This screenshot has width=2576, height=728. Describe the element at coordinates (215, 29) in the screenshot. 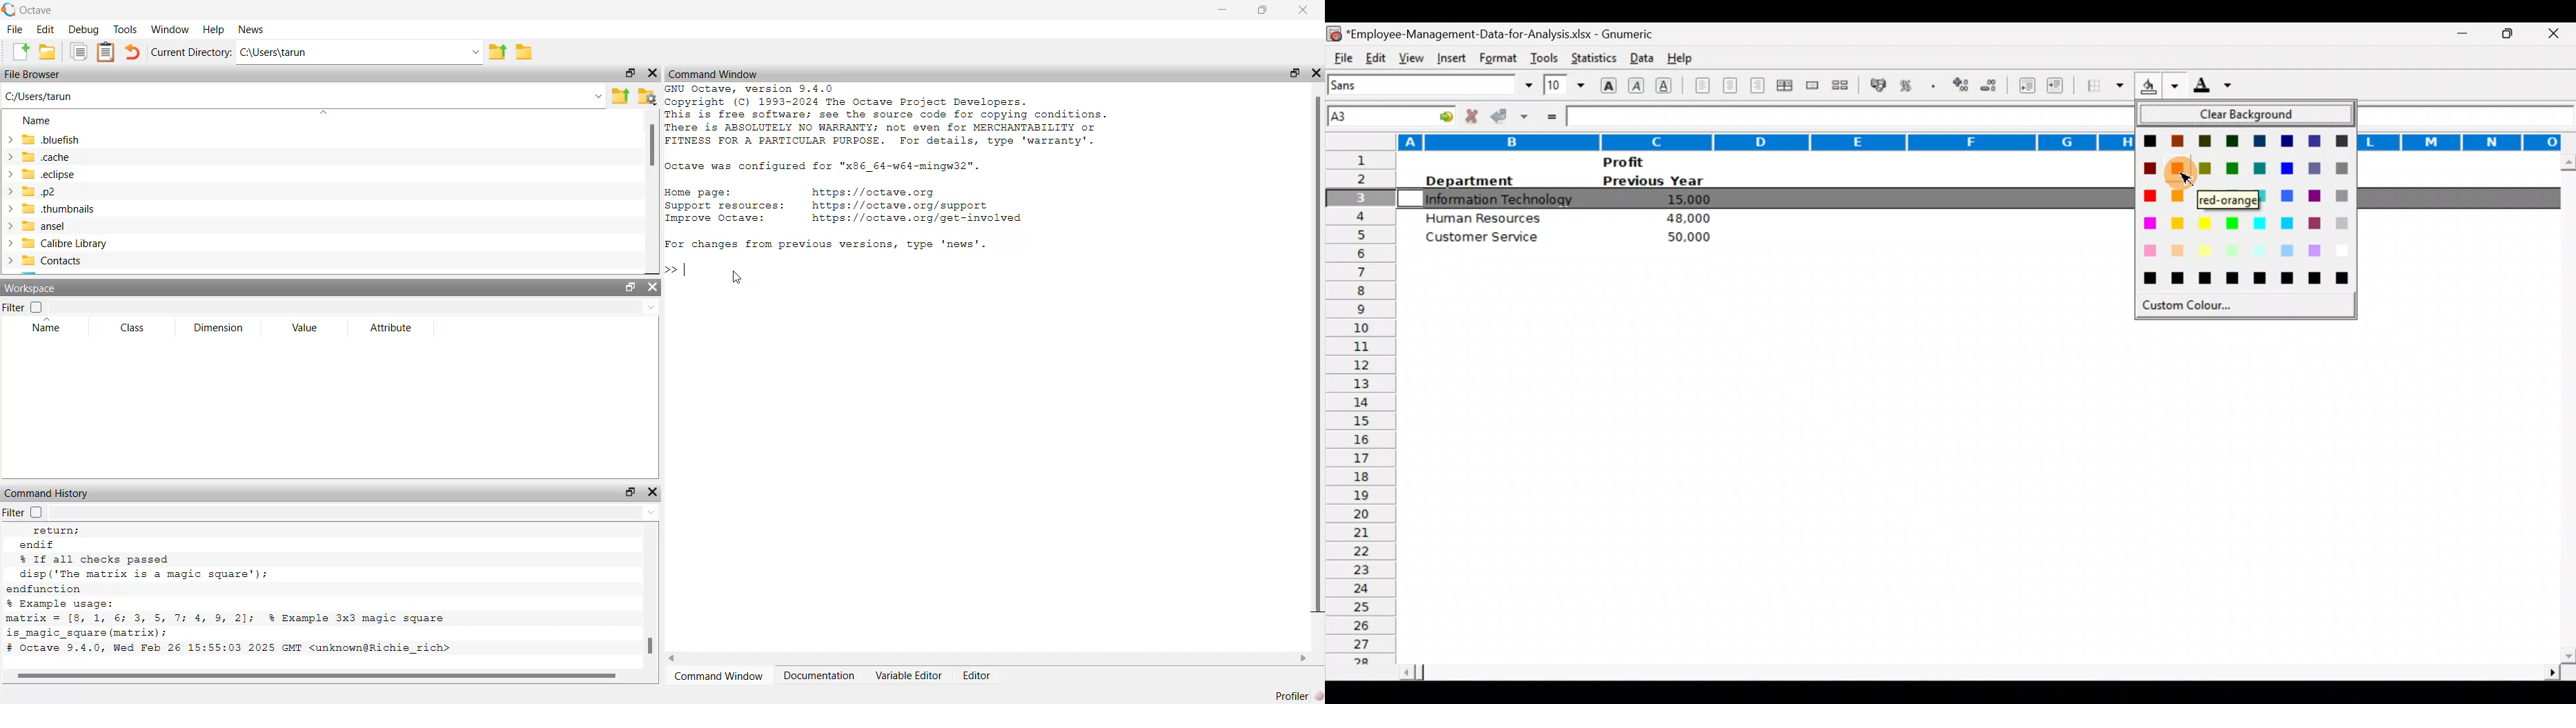

I see `Help` at that location.